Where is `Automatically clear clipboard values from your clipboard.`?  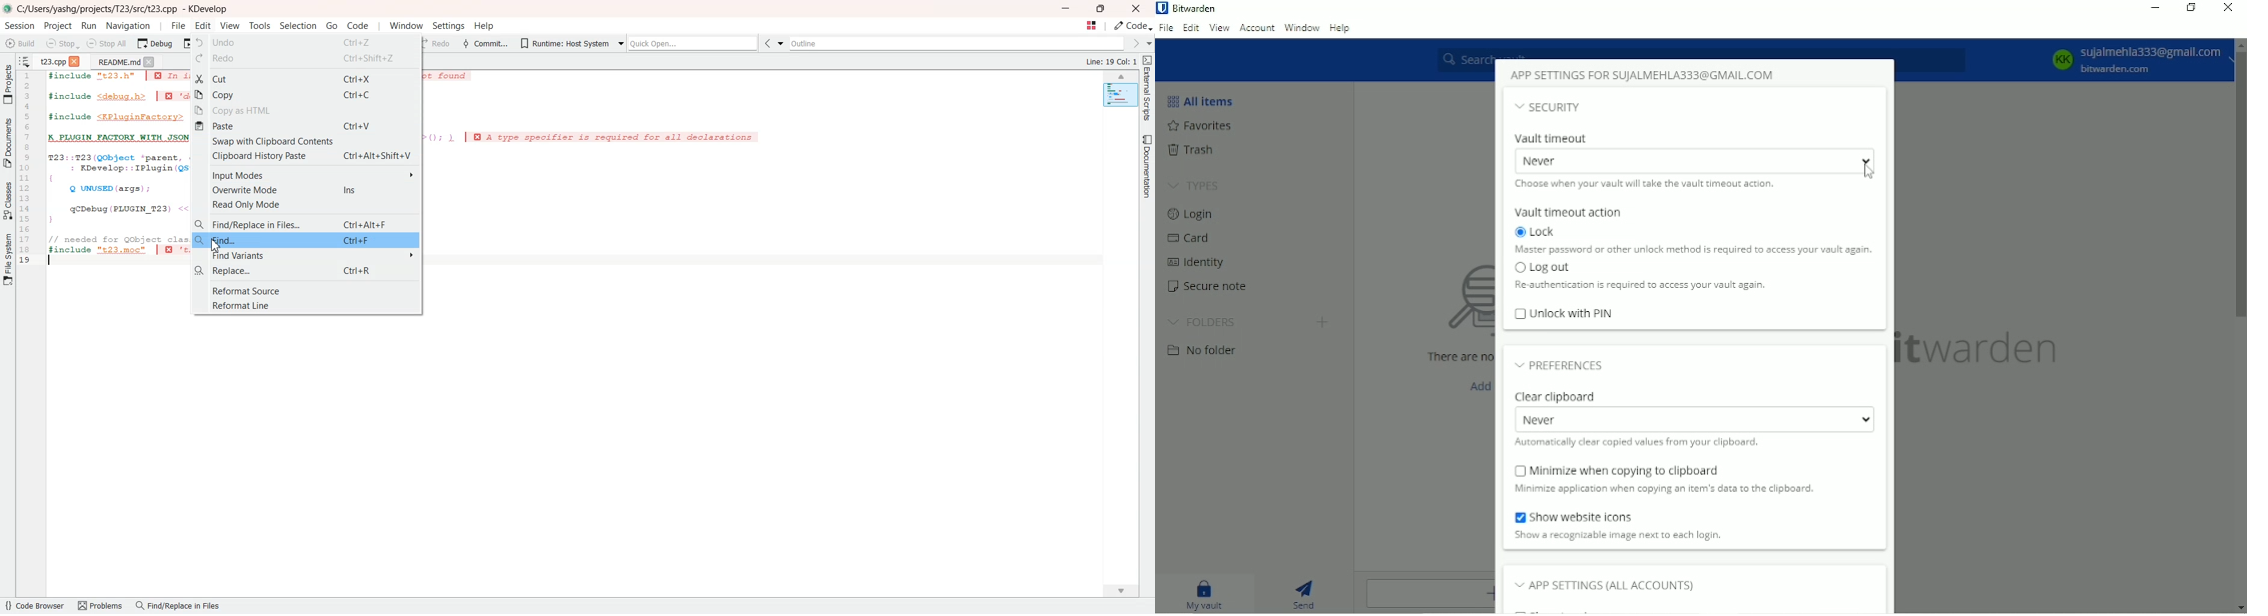 Automatically clear clipboard values from your clipboard. is located at coordinates (1639, 443).